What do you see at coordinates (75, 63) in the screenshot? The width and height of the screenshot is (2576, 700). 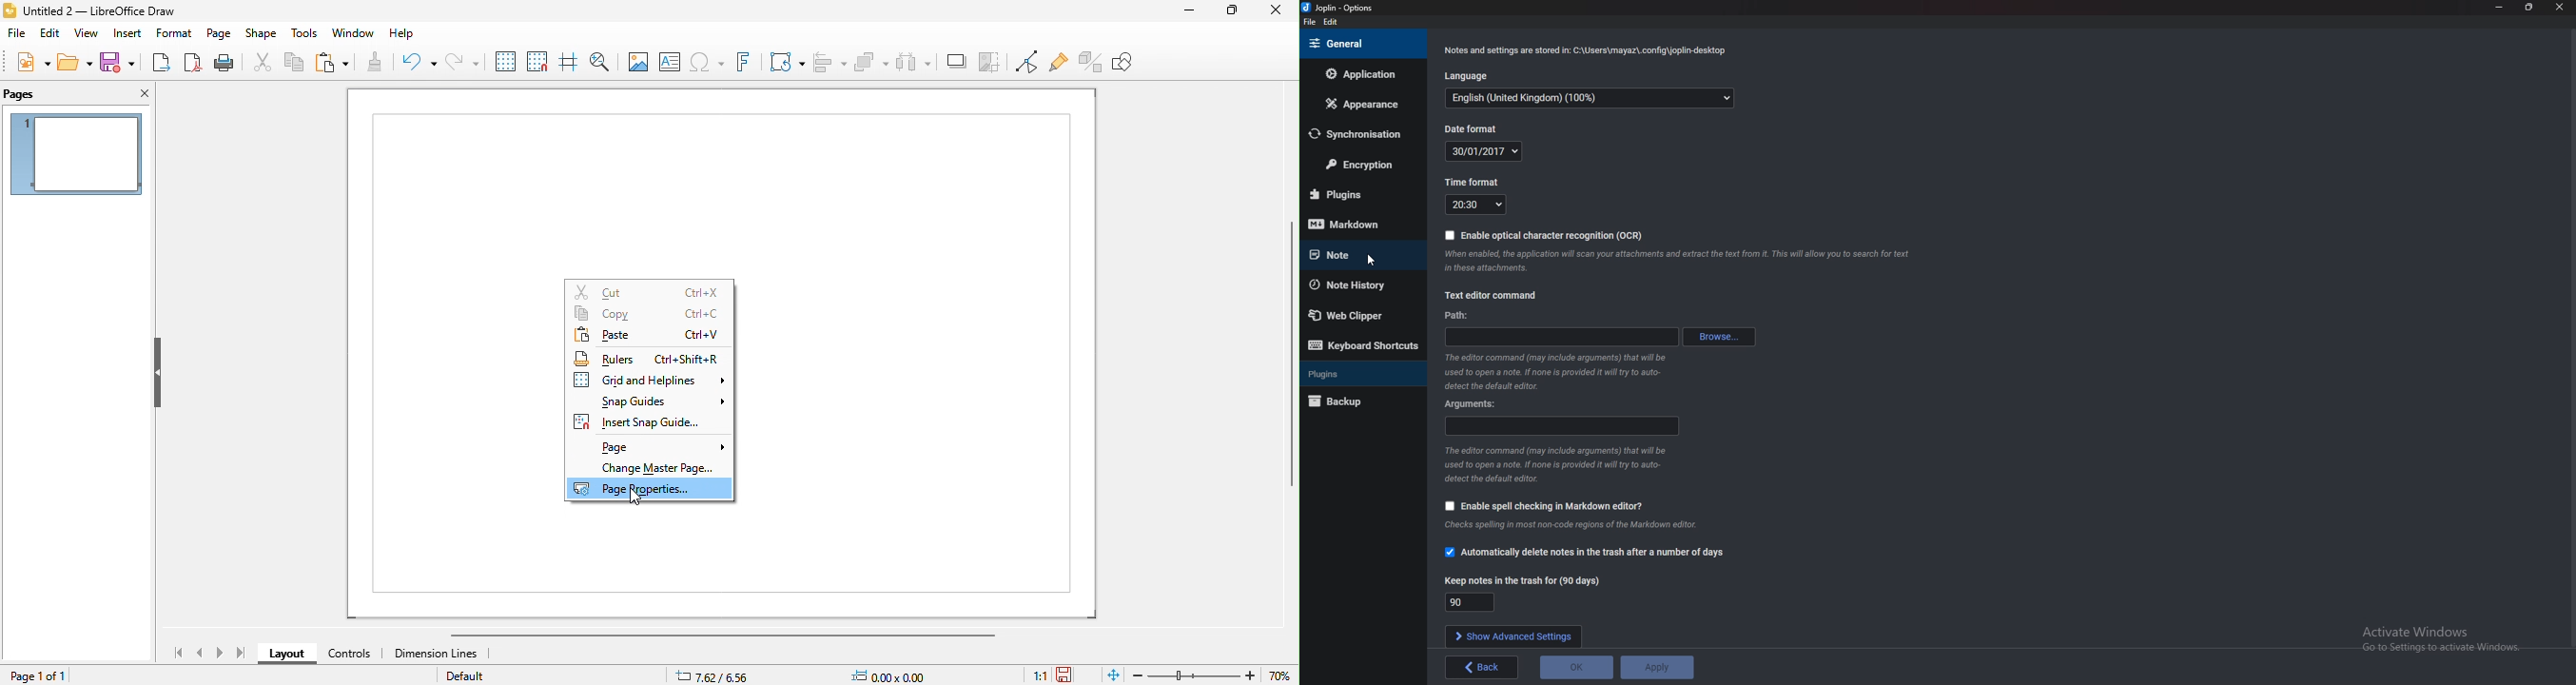 I see `open` at bounding box center [75, 63].